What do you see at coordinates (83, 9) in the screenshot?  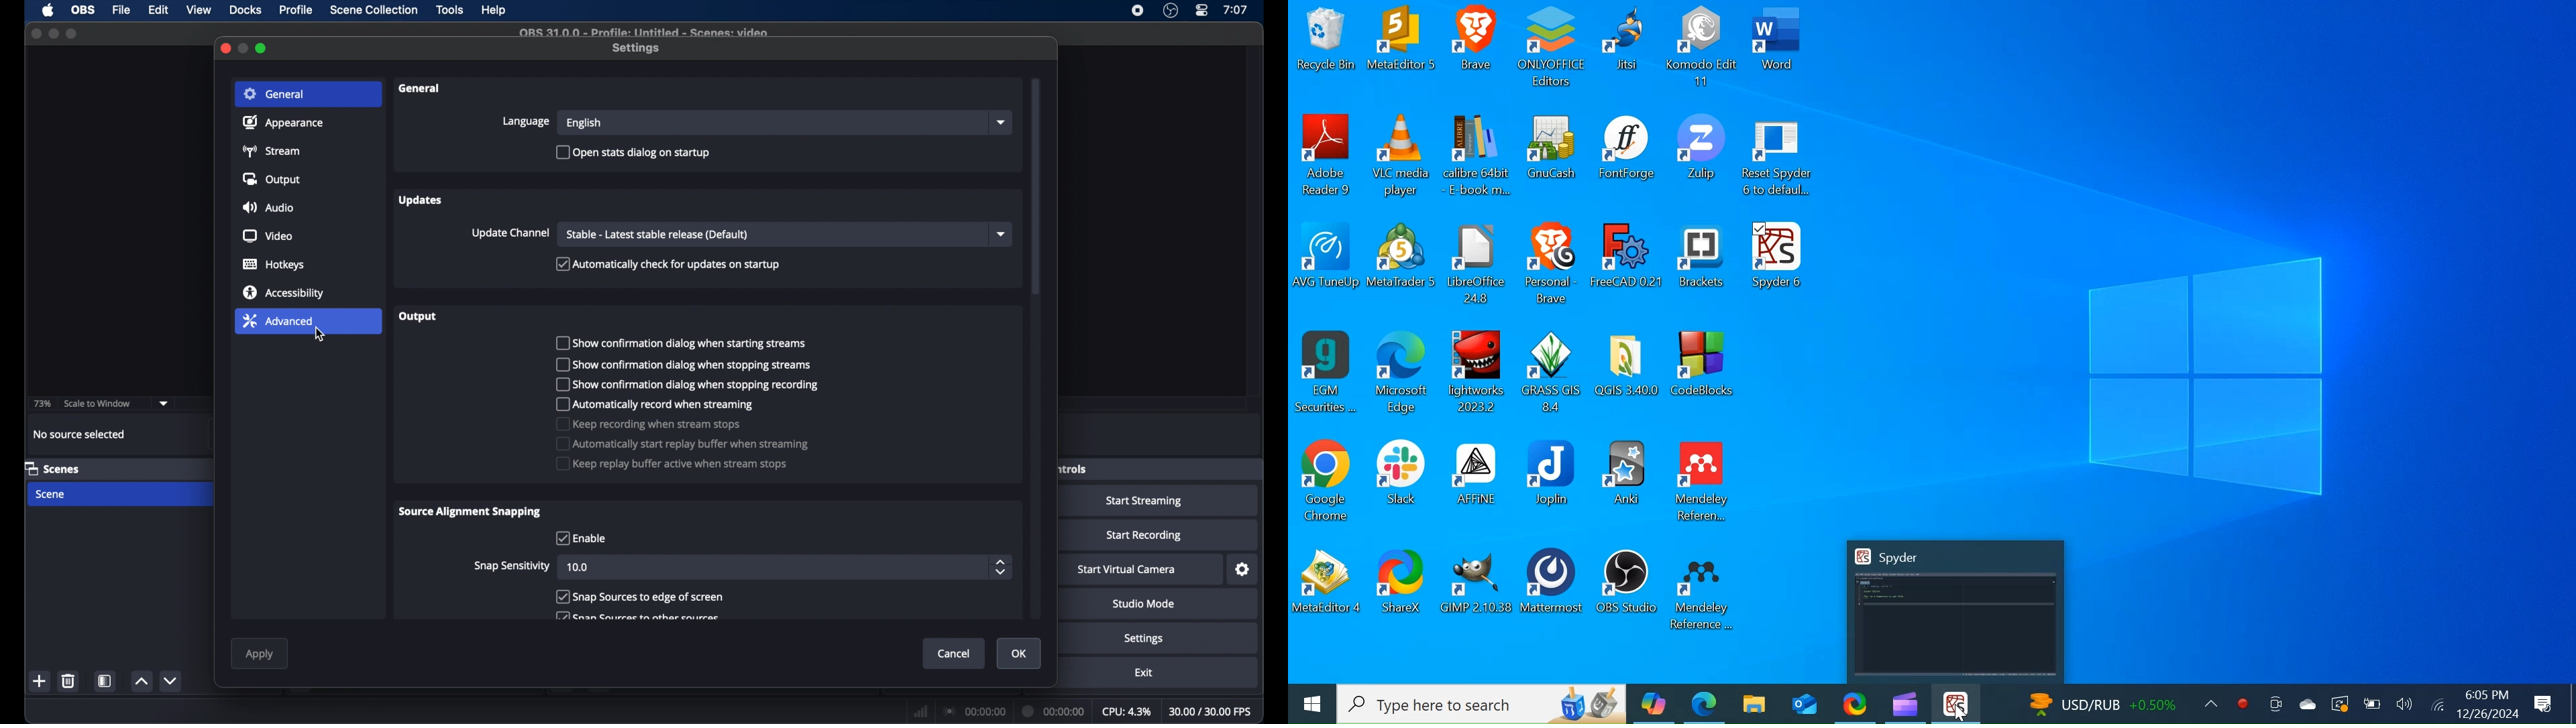 I see `obs` at bounding box center [83, 9].